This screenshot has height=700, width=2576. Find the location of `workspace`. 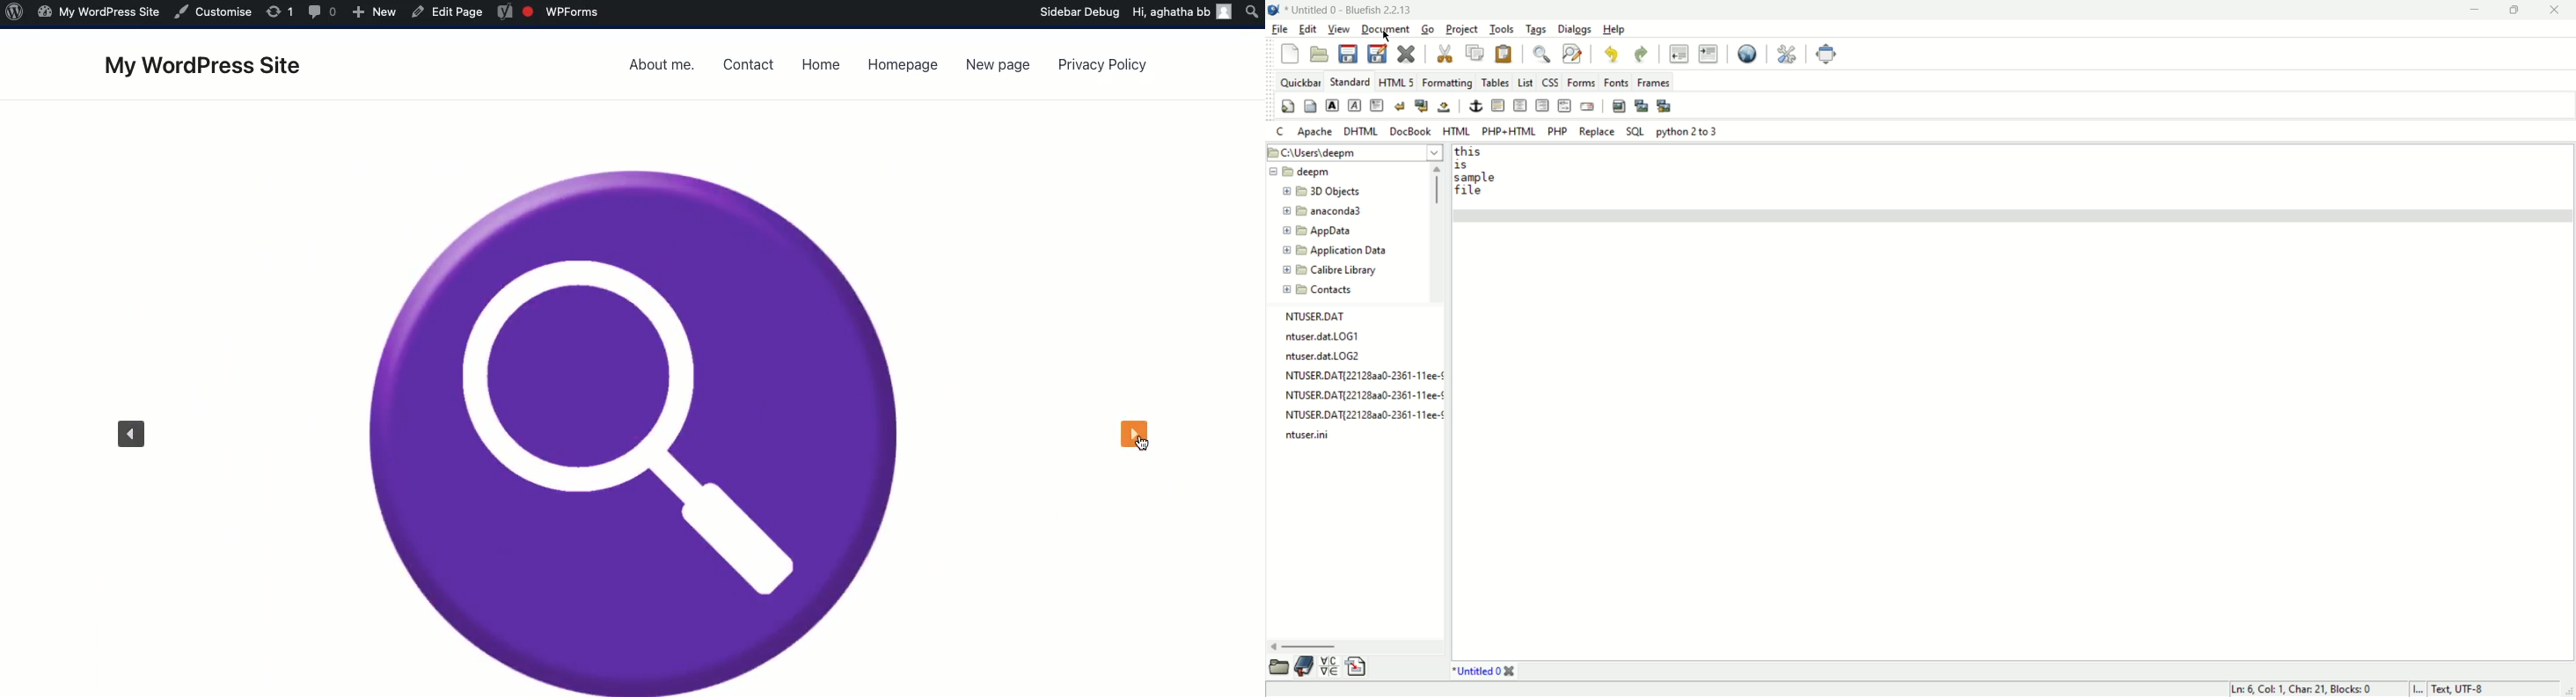

workspace is located at coordinates (2012, 401).